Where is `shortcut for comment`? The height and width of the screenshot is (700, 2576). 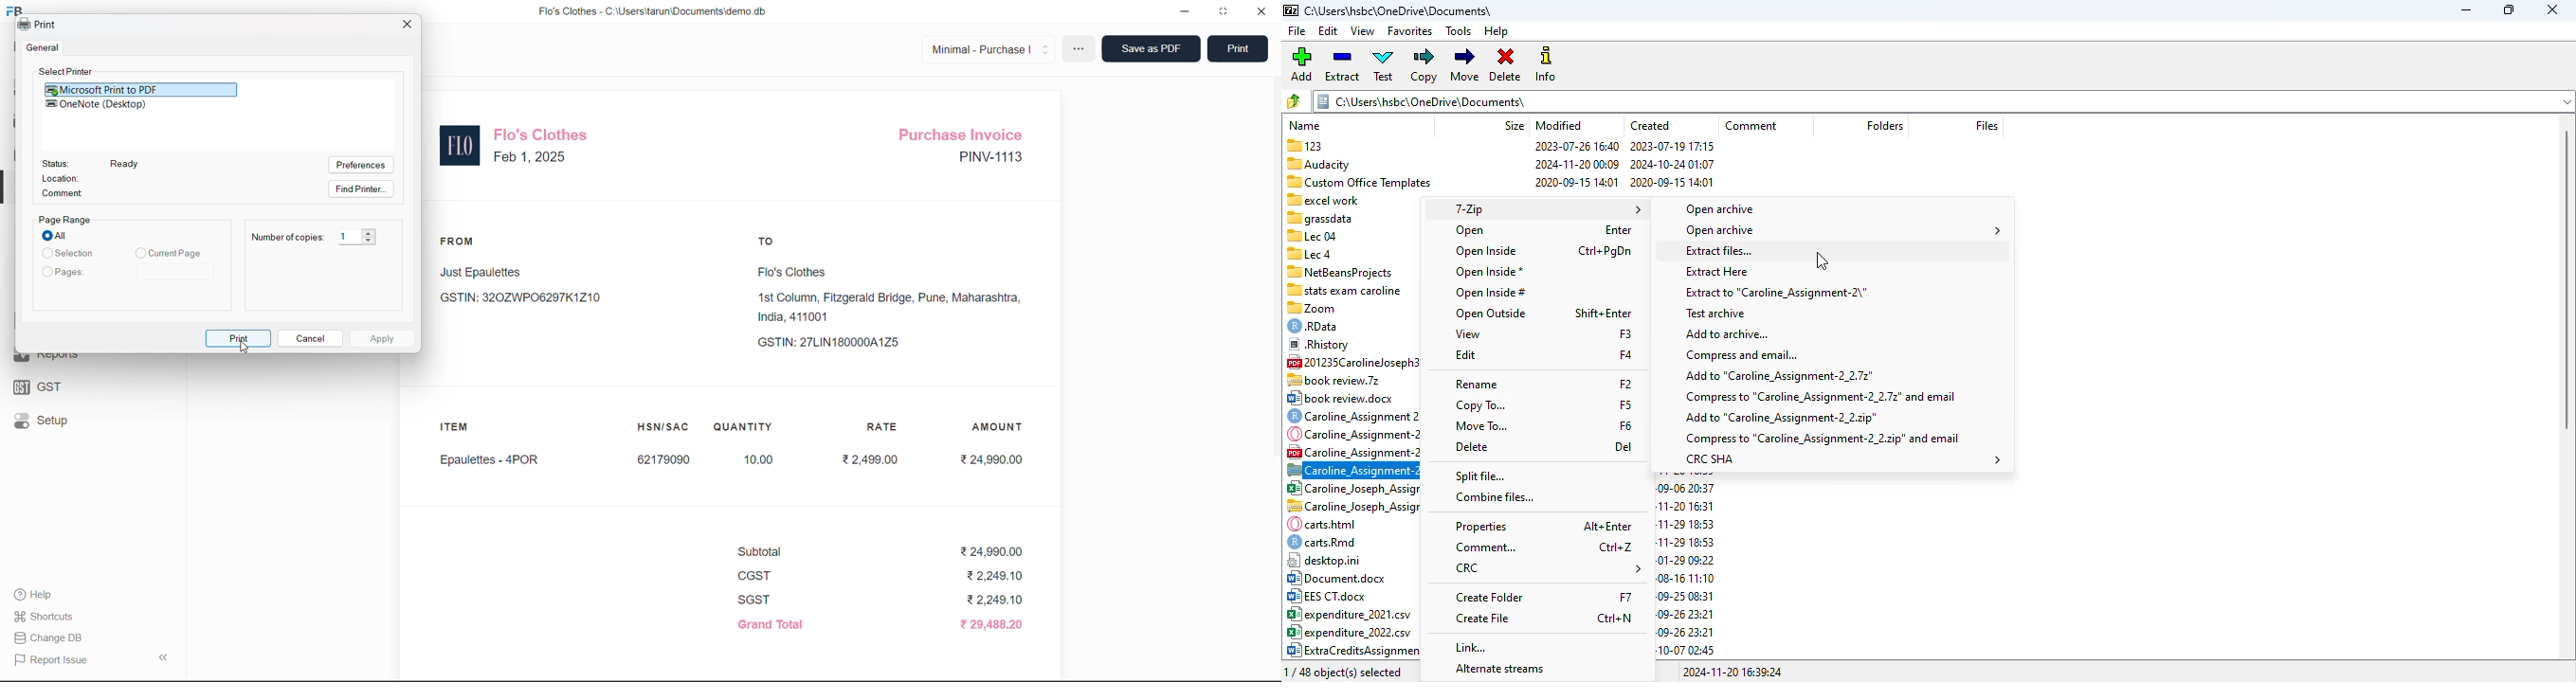
shortcut for comment is located at coordinates (1617, 547).